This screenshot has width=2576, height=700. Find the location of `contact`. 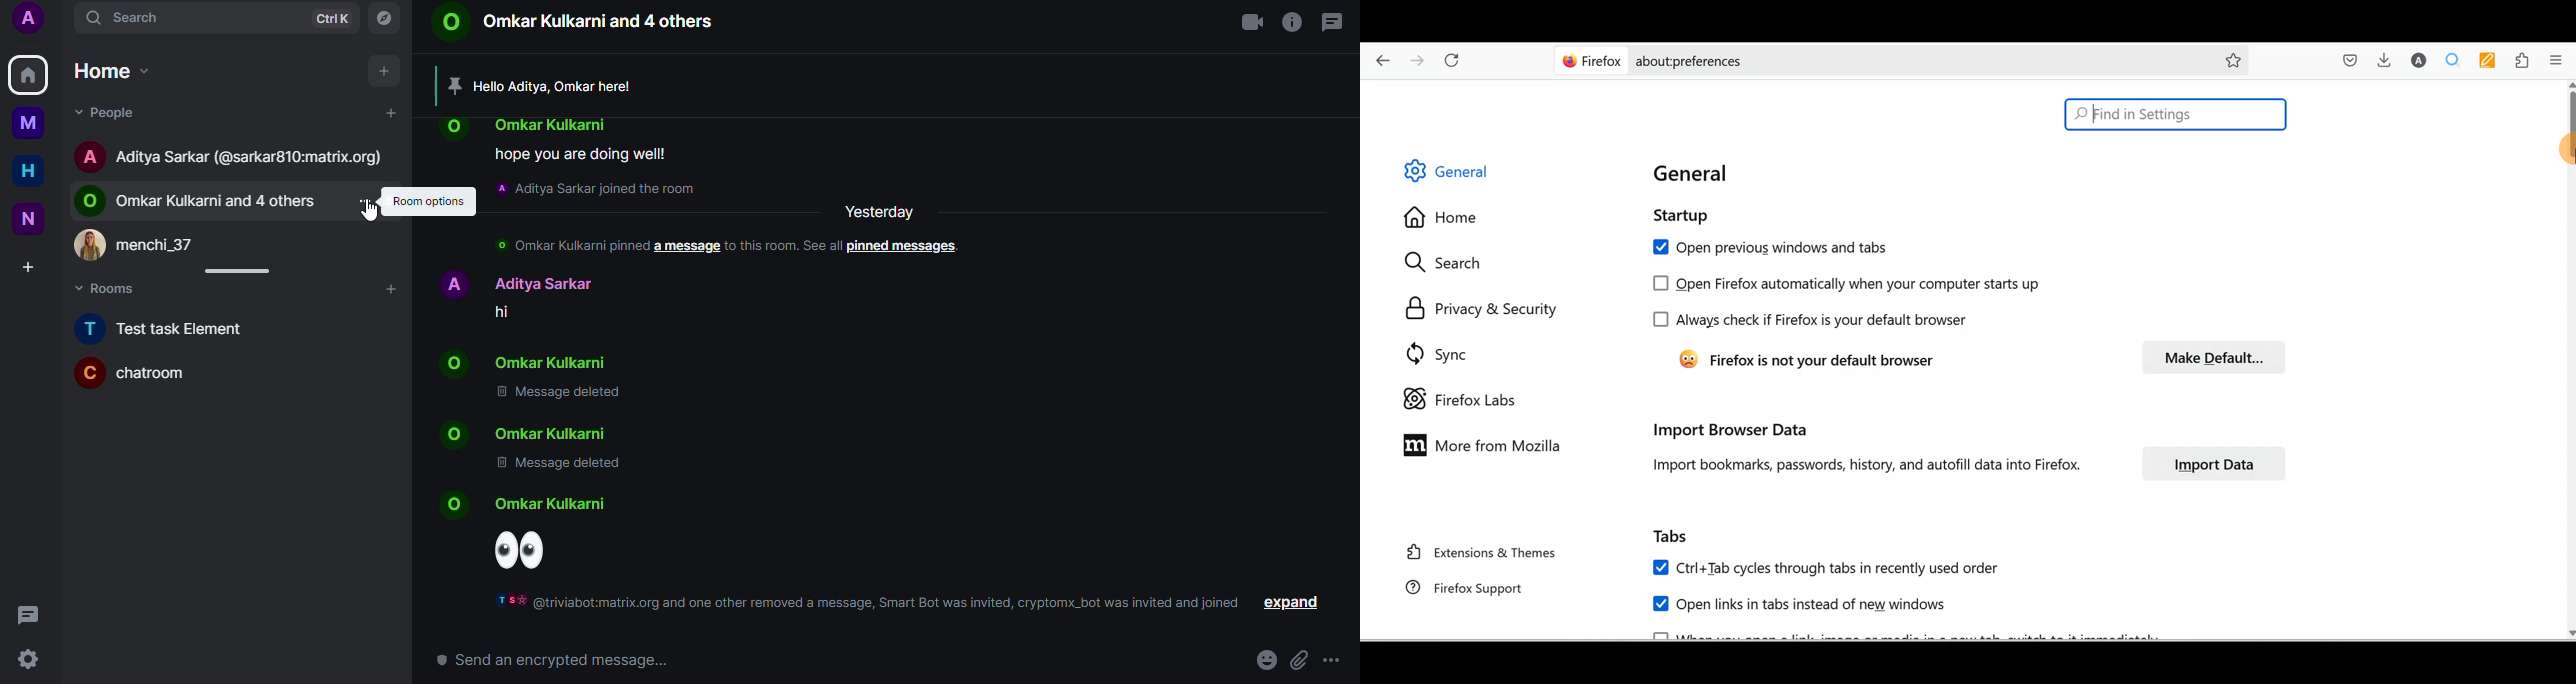

contact is located at coordinates (518, 503).